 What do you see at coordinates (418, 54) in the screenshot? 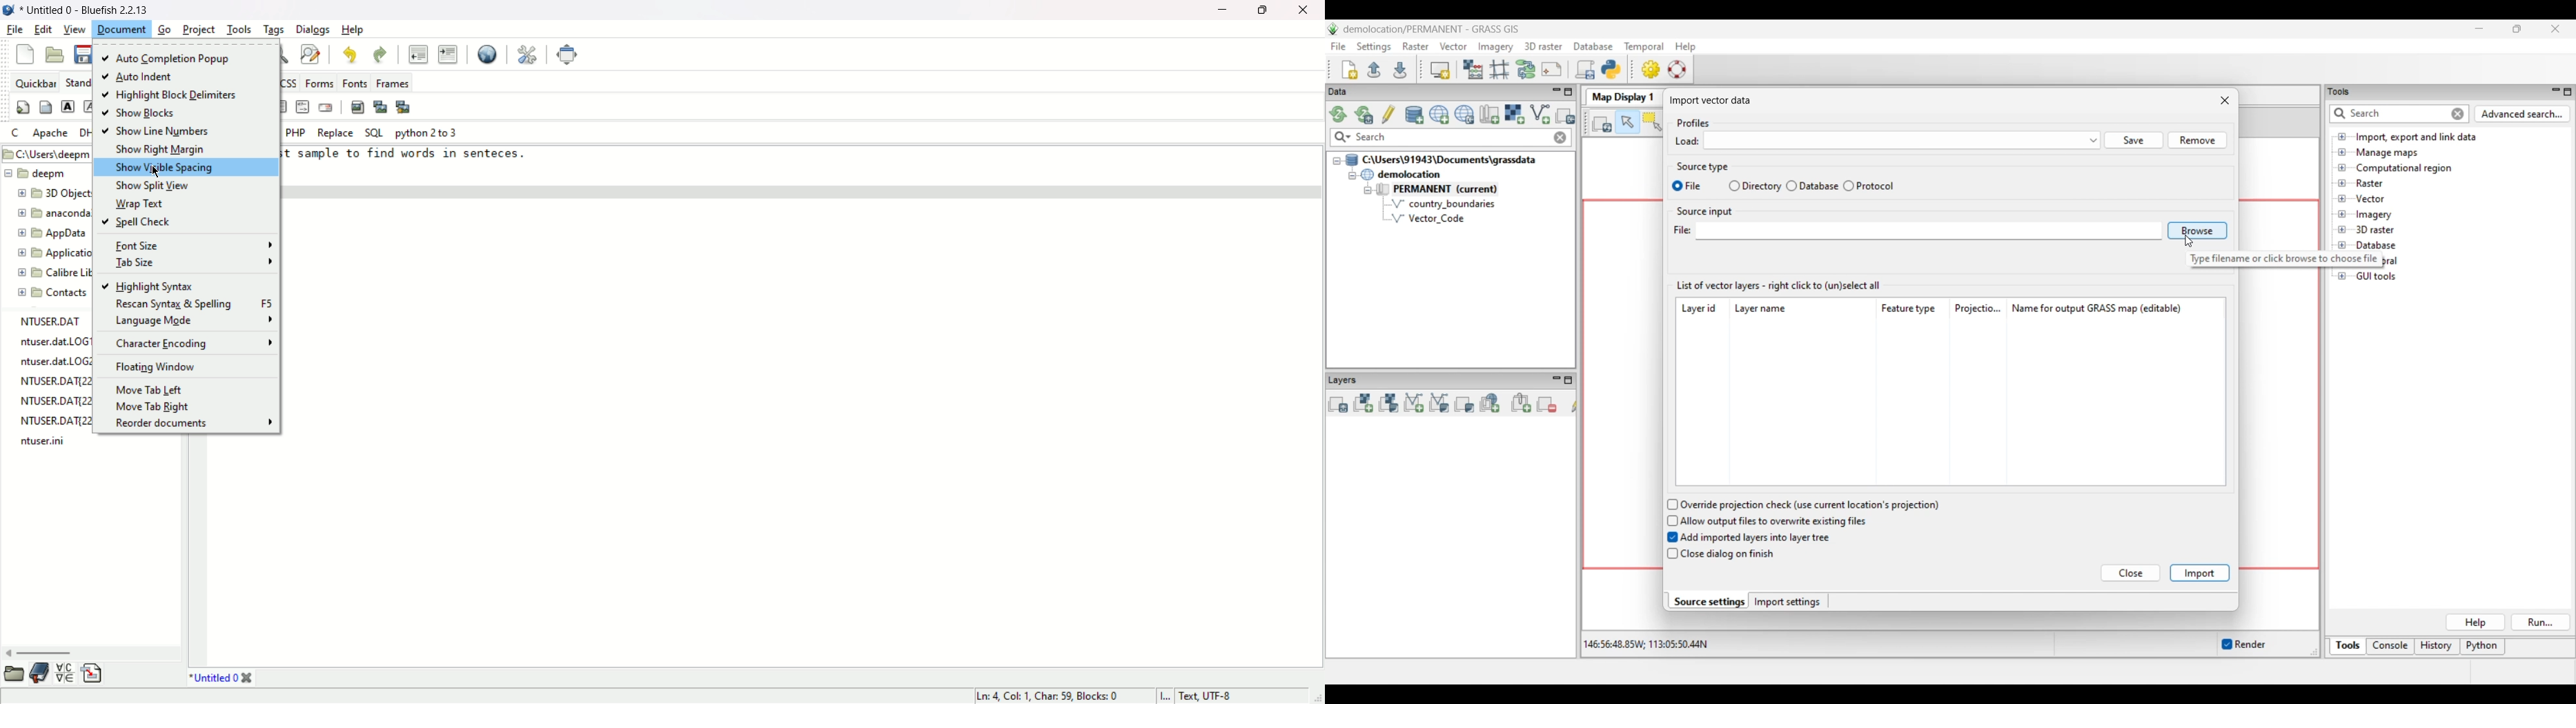
I see `unident` at bounding box center [418, 54].